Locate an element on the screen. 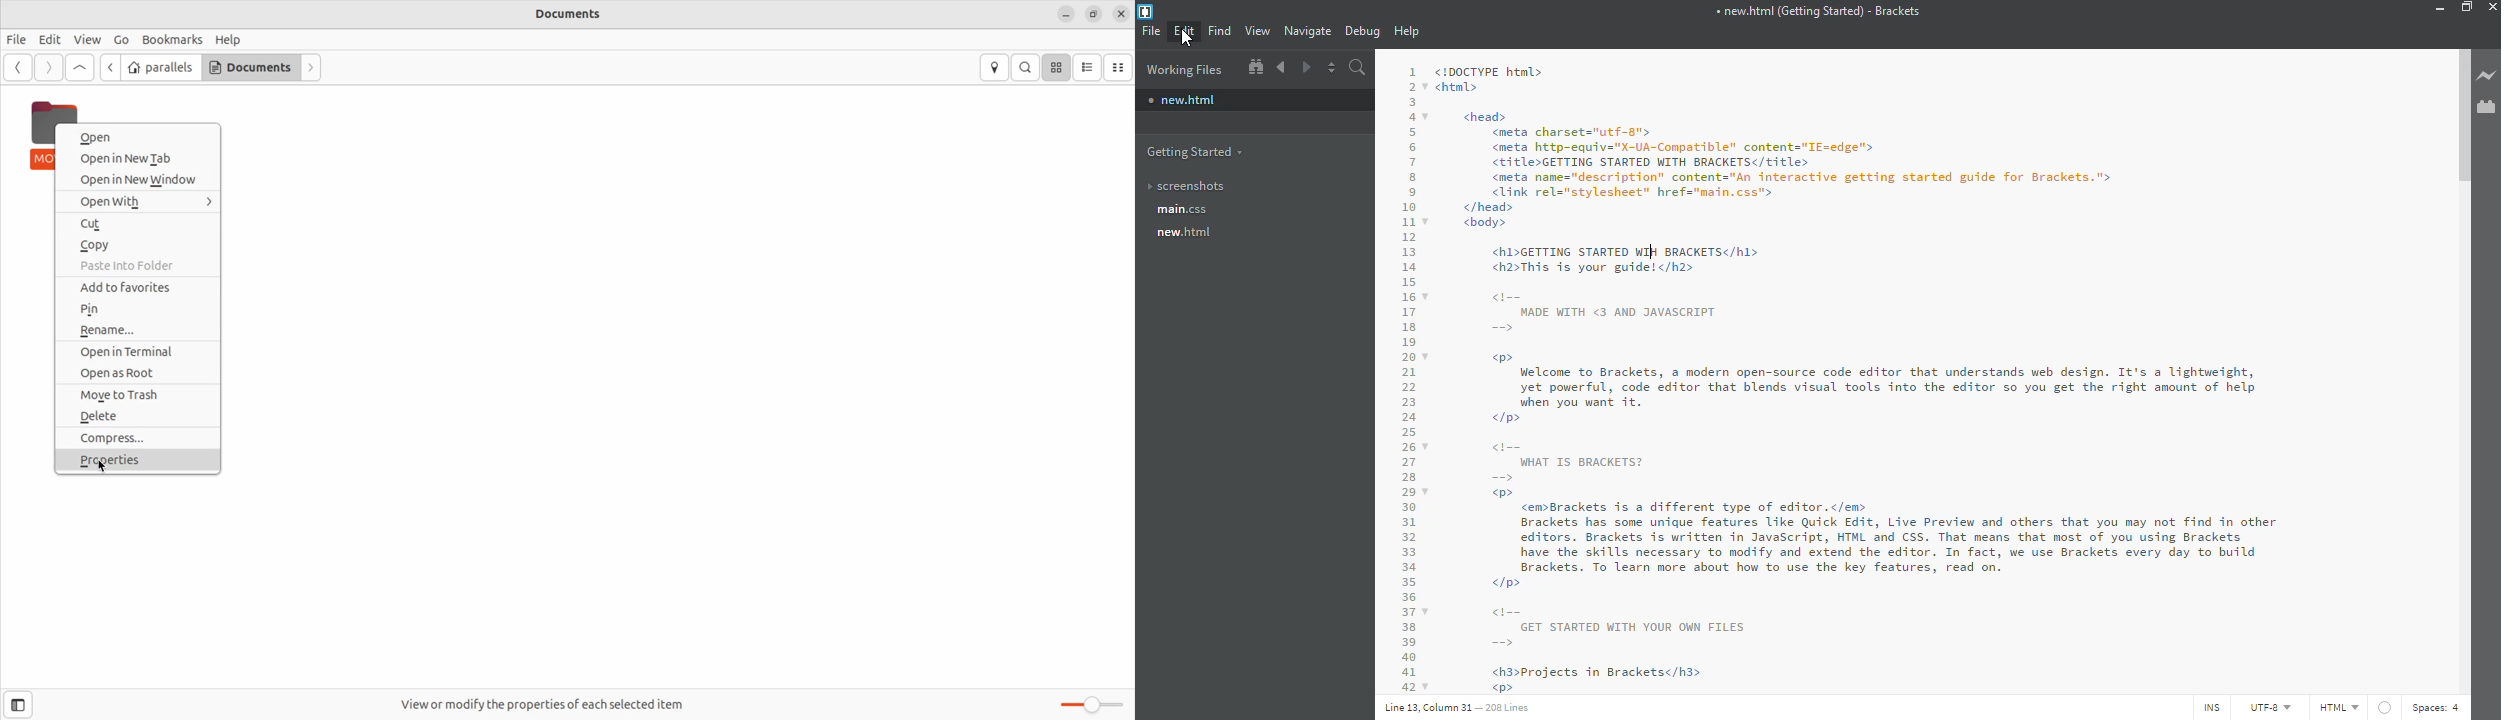  extension manager is located at coordinates (2486, 106).